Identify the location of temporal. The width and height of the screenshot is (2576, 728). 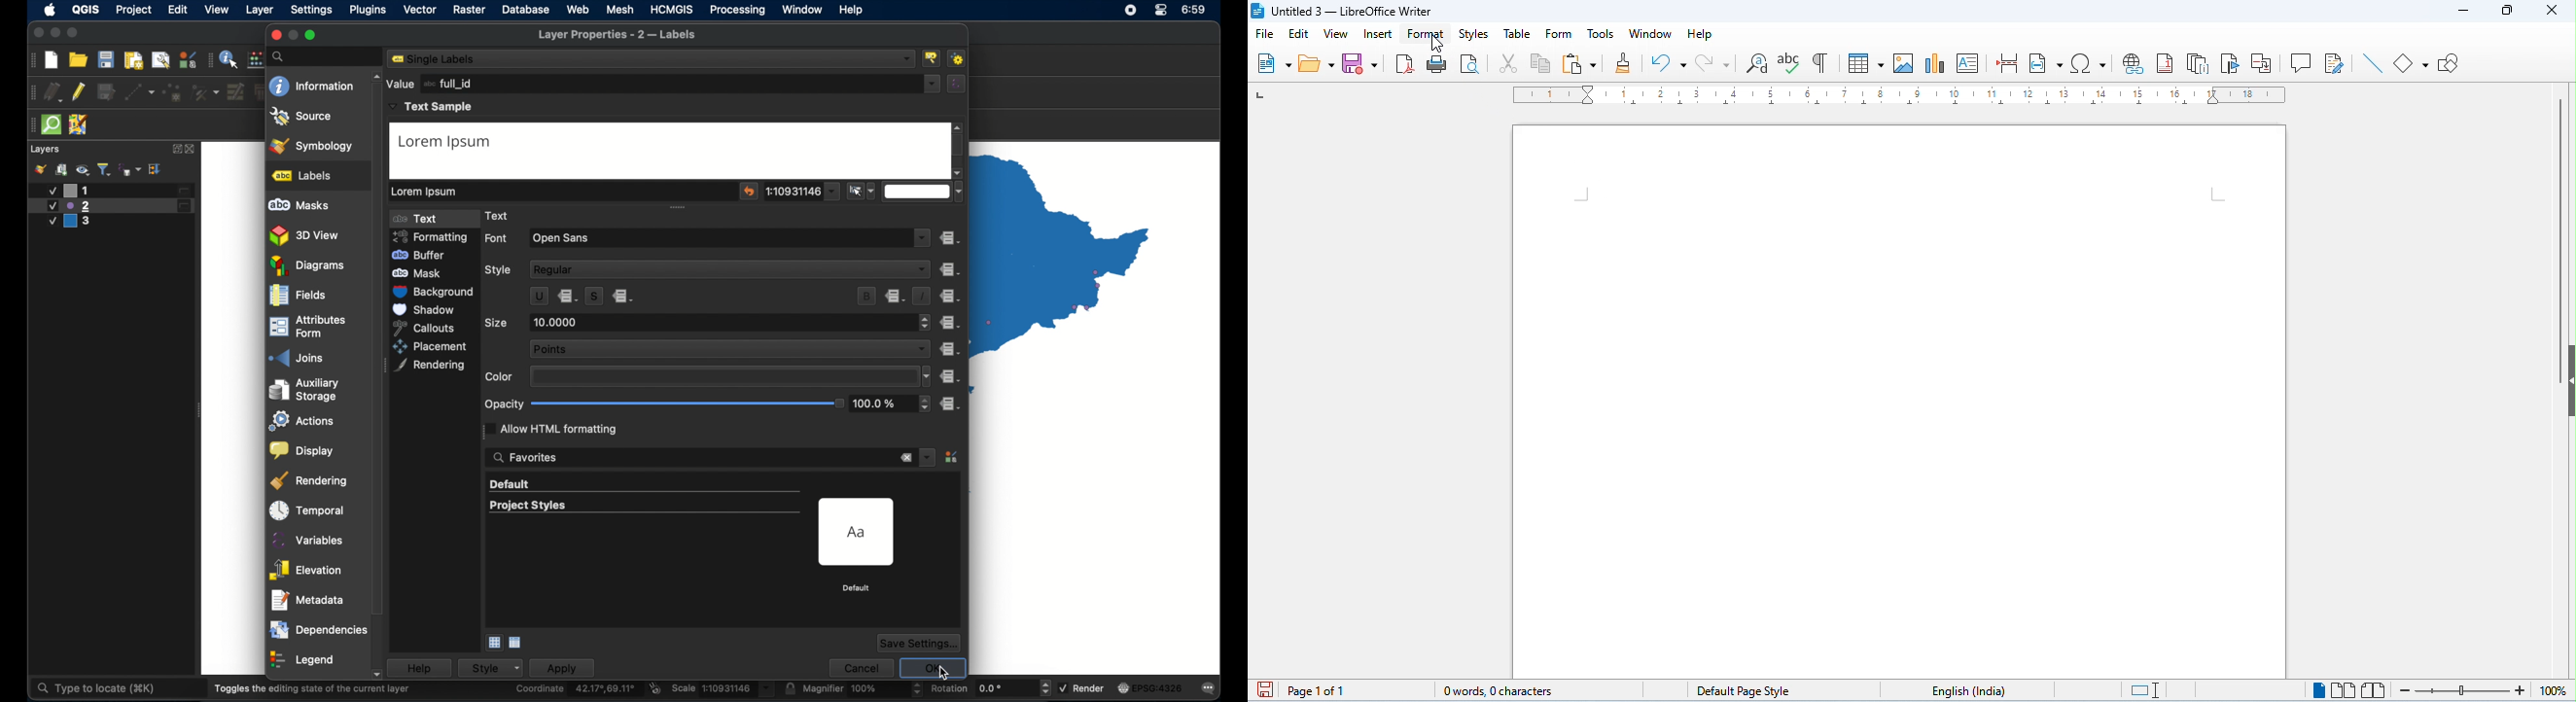
(307, 507).